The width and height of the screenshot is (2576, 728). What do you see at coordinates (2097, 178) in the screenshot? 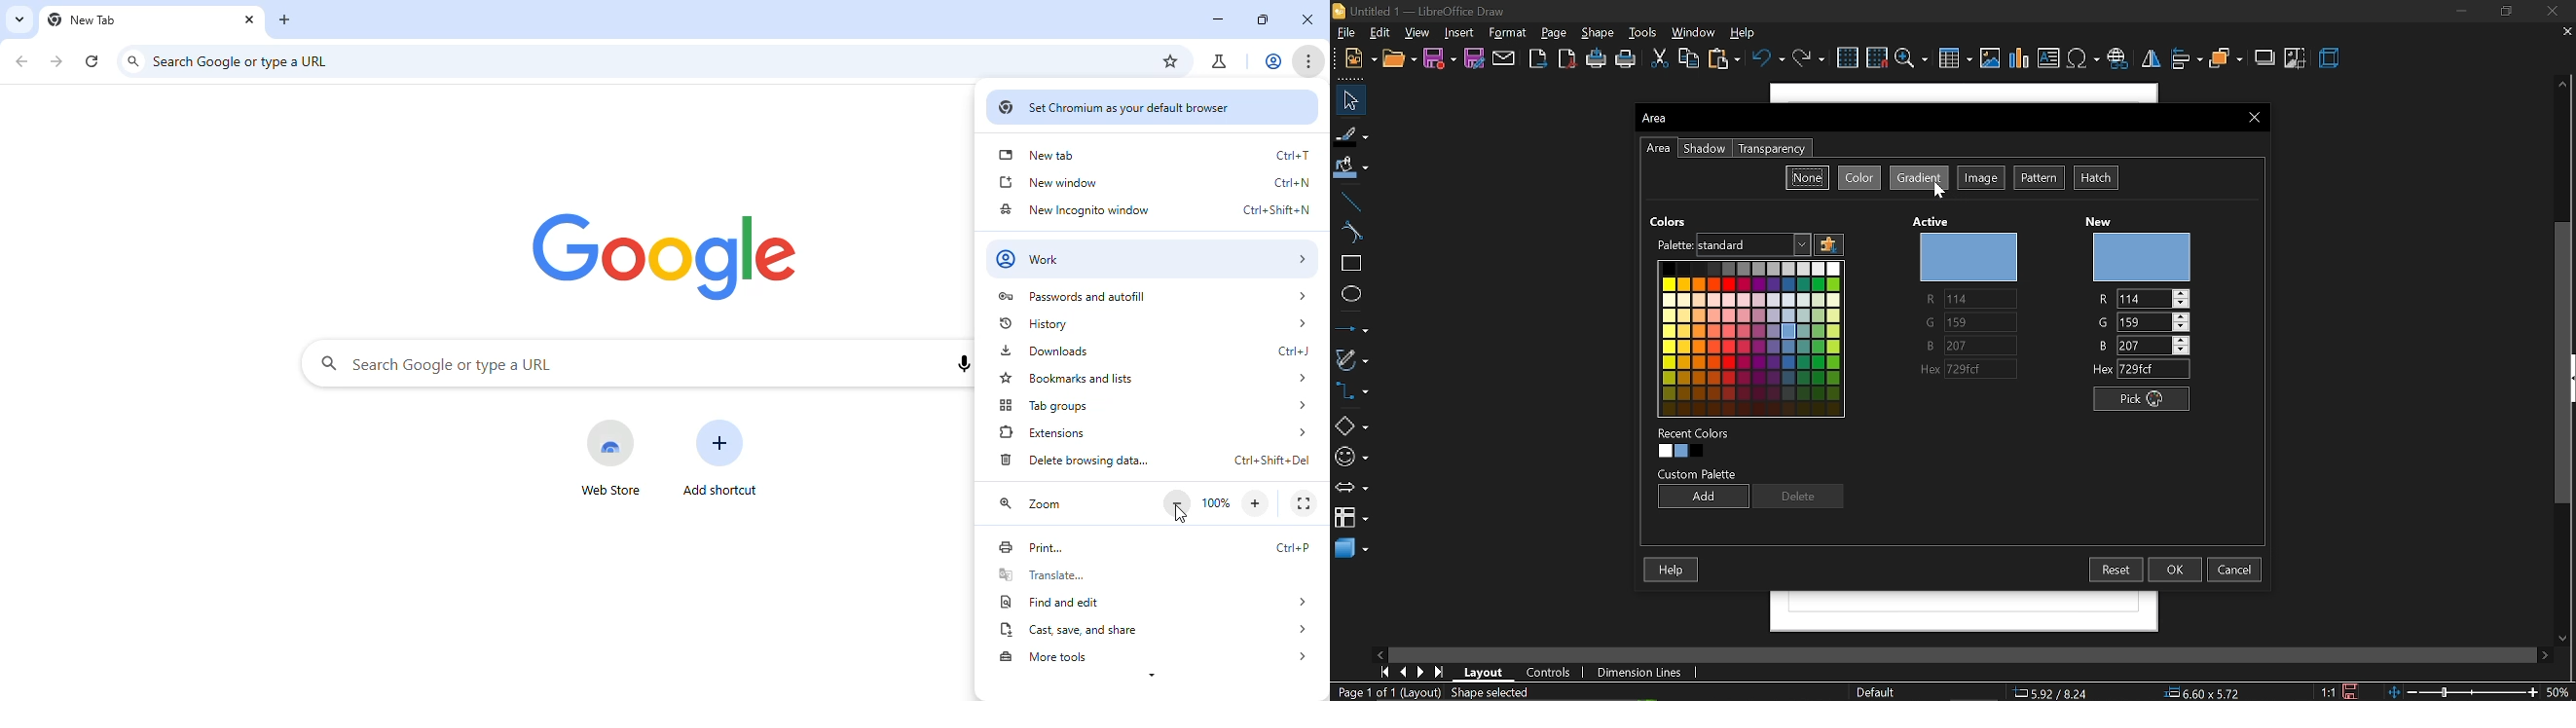
I see `hatch` at bounding box center [2097, 178].